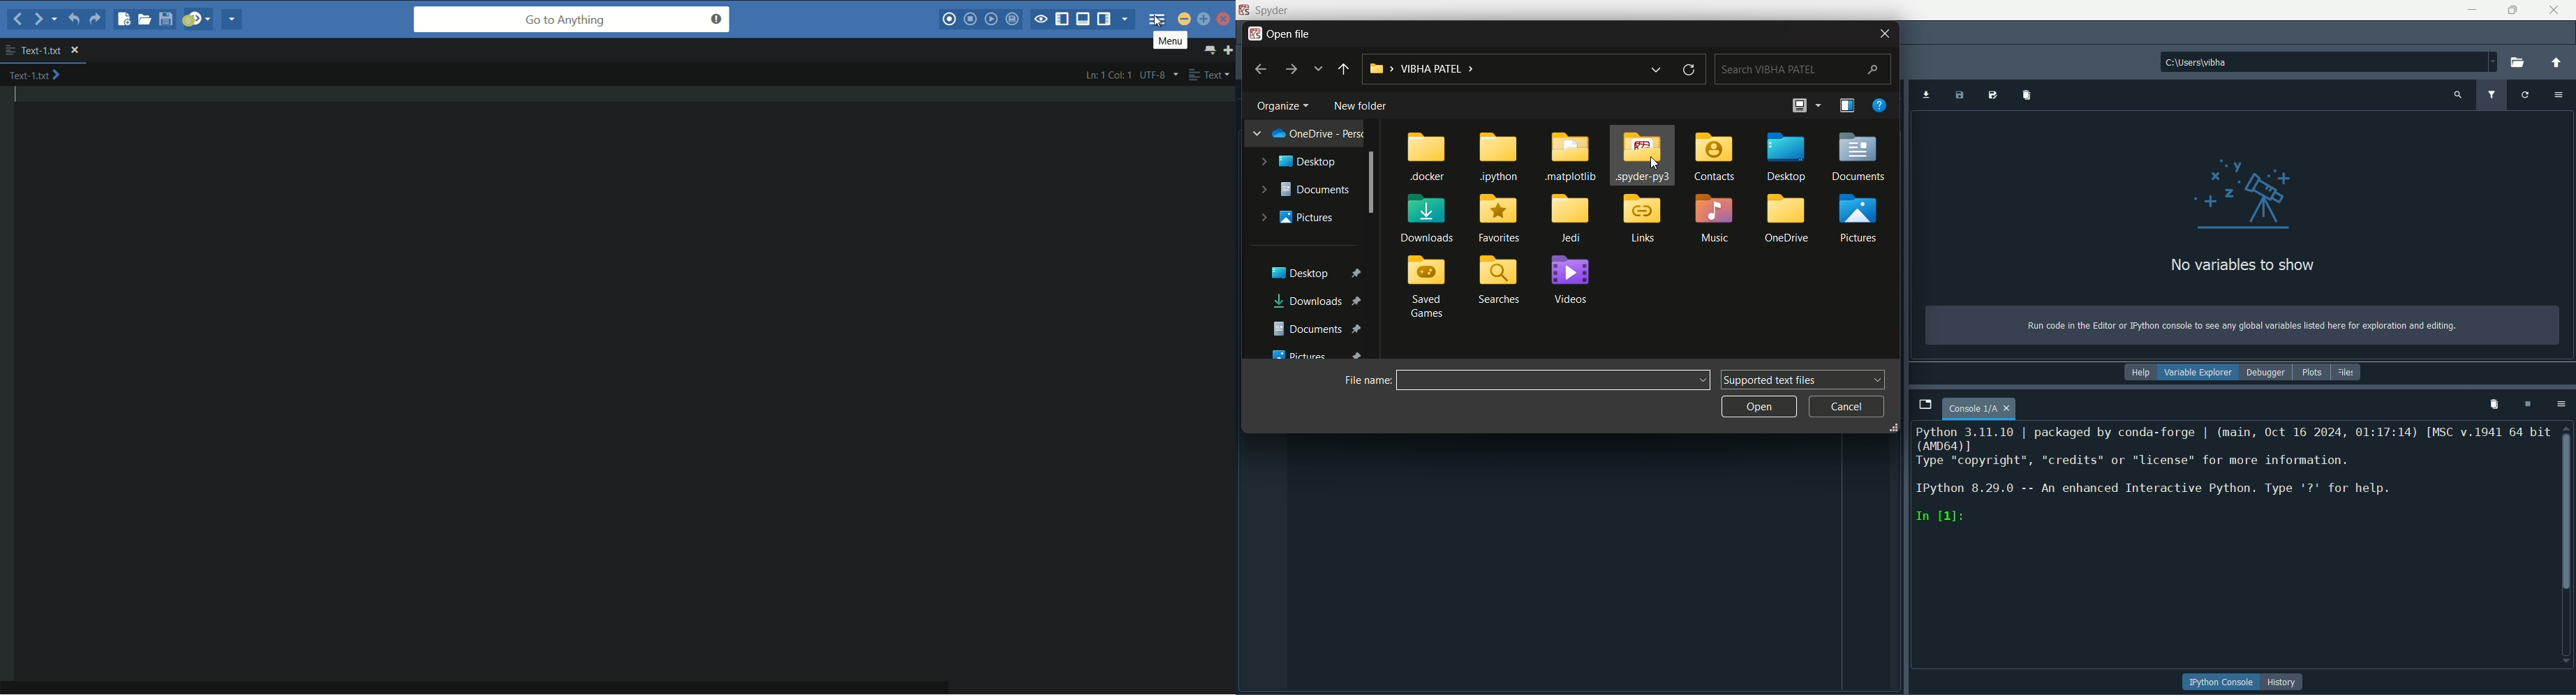 The width and height of the screenshot is (2576, 700). Describe the element at coordinates (2568, 508) in the screenshot. I see `scroll bar` at that location.